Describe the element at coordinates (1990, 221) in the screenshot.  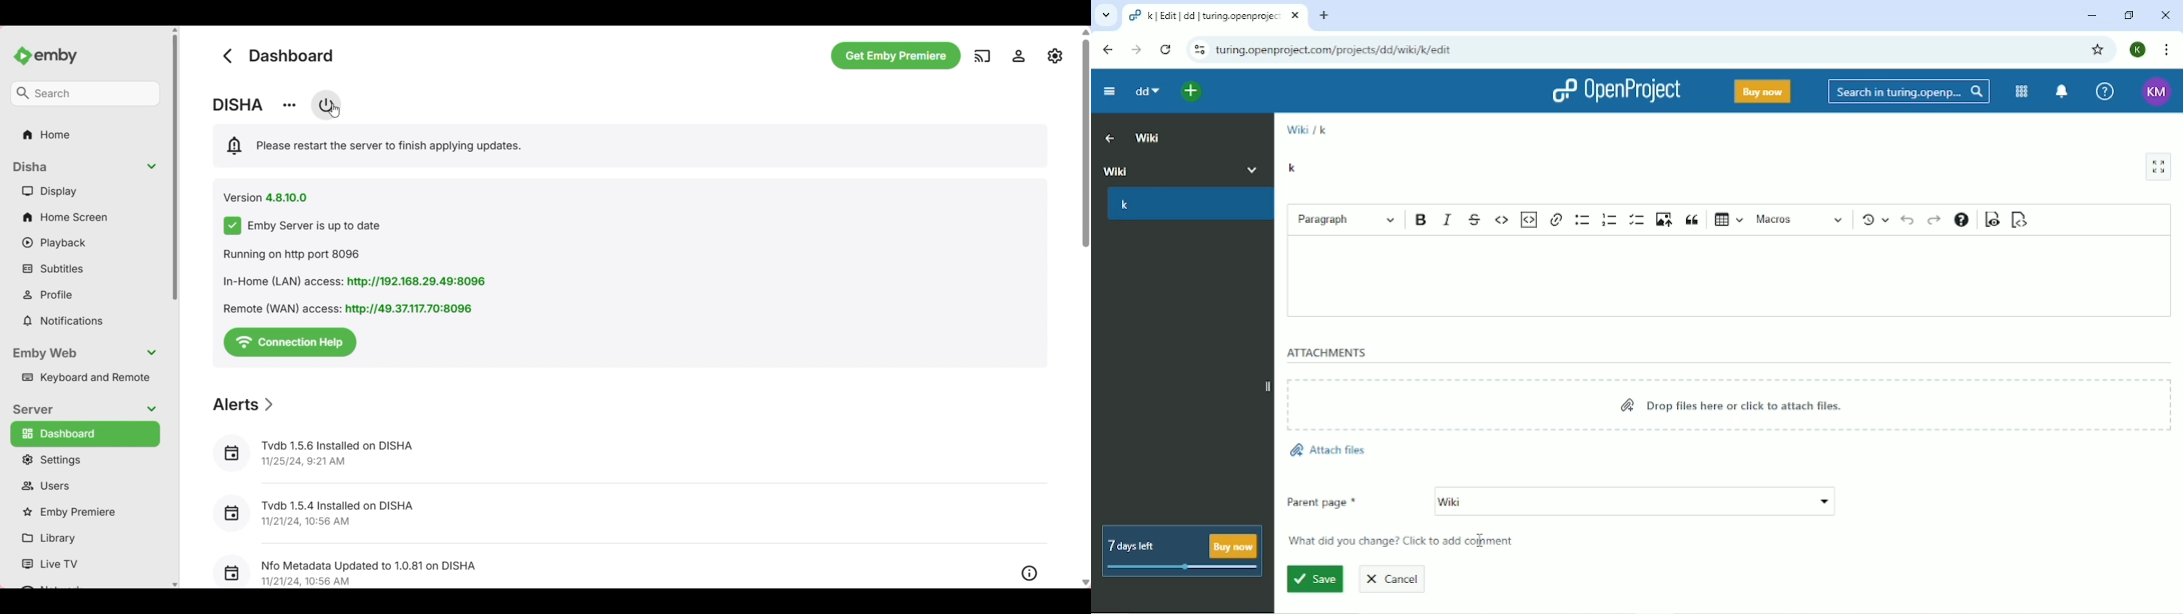
I see `Toggle preview mode` at that location.